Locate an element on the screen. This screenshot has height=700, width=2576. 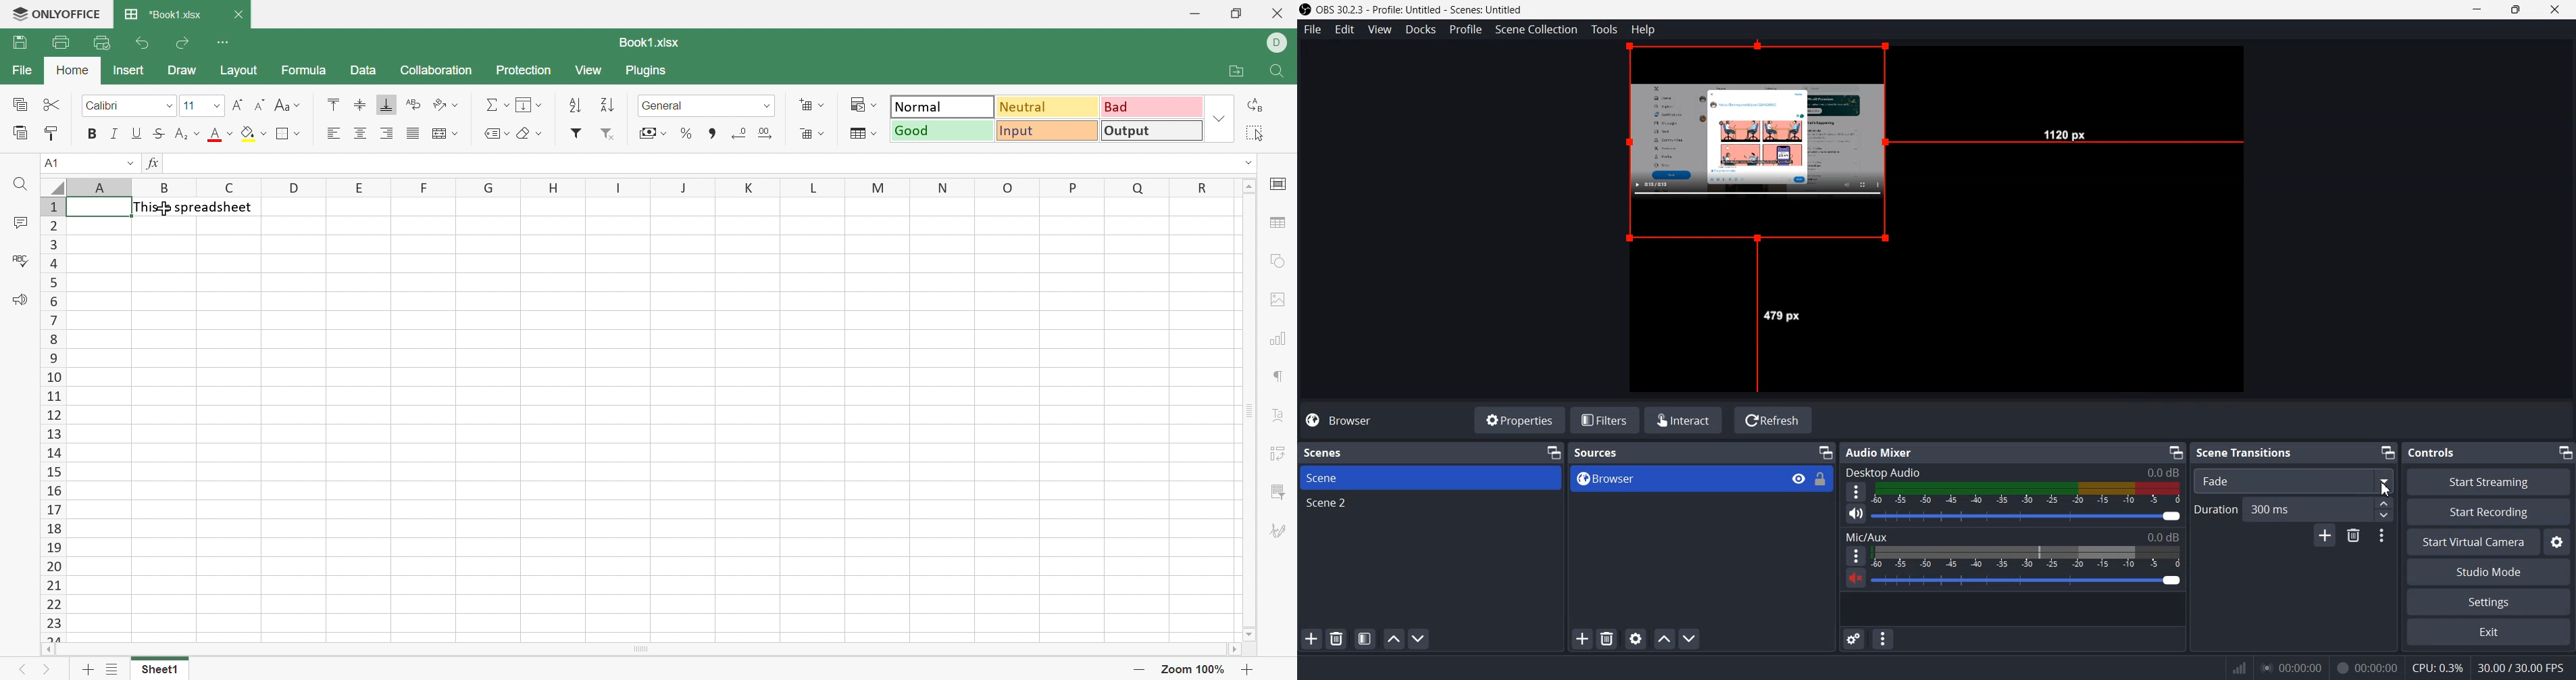
Drop Down is located at coordinates (218, 104).